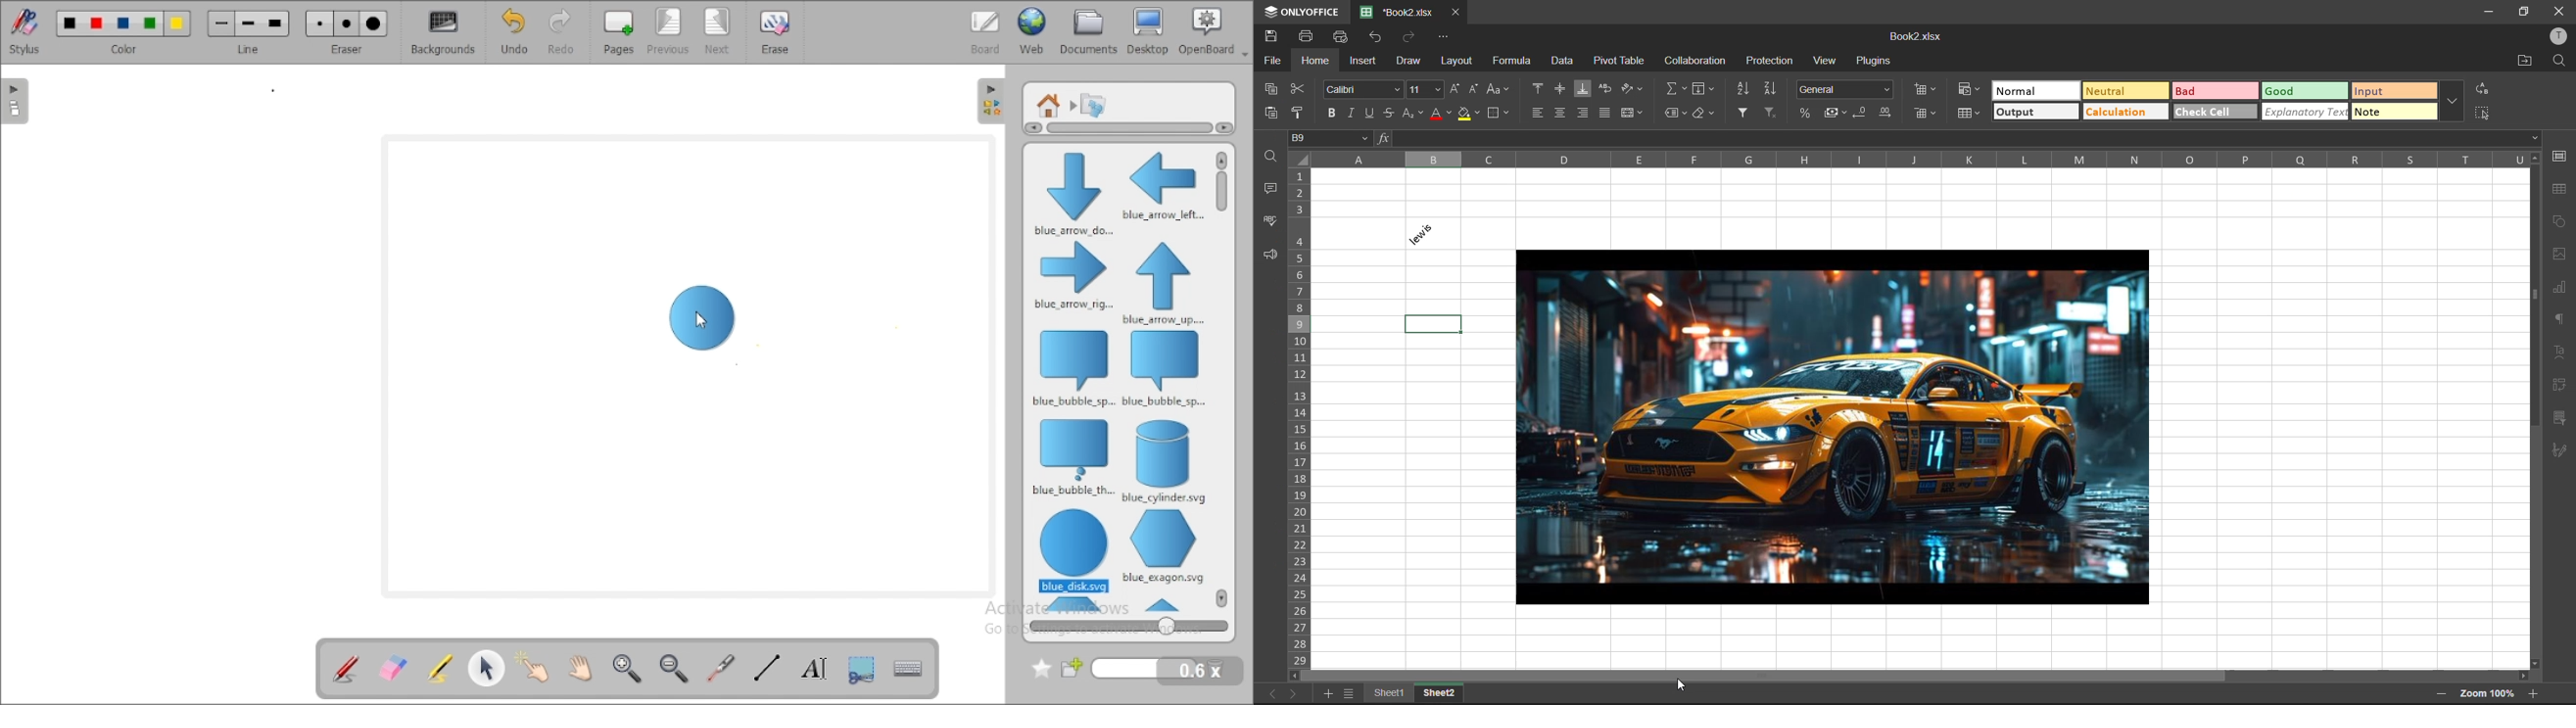  Describe the element at coordinates (1541, 114) in the screenshot. I see `align left` at that location.